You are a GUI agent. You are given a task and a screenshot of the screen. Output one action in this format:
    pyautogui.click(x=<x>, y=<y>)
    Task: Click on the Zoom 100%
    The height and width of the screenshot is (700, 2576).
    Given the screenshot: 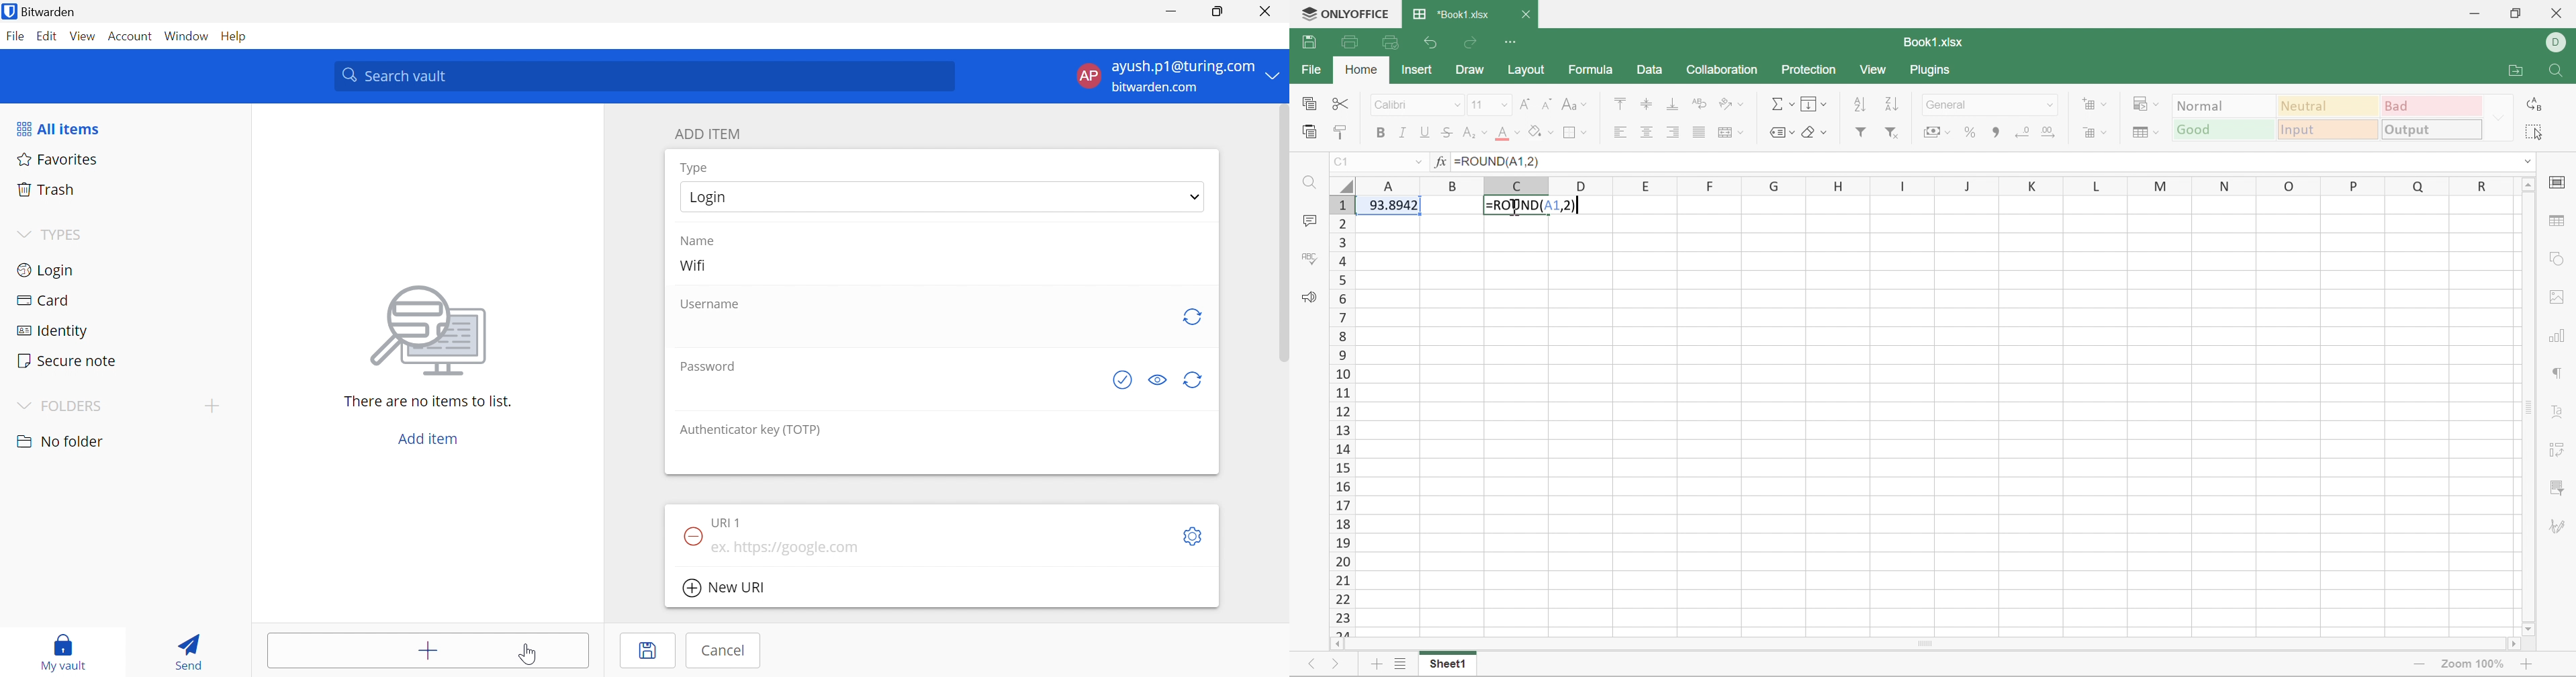 What is the action you would take?
    pyautogui.click(x=2470, y=666)
    